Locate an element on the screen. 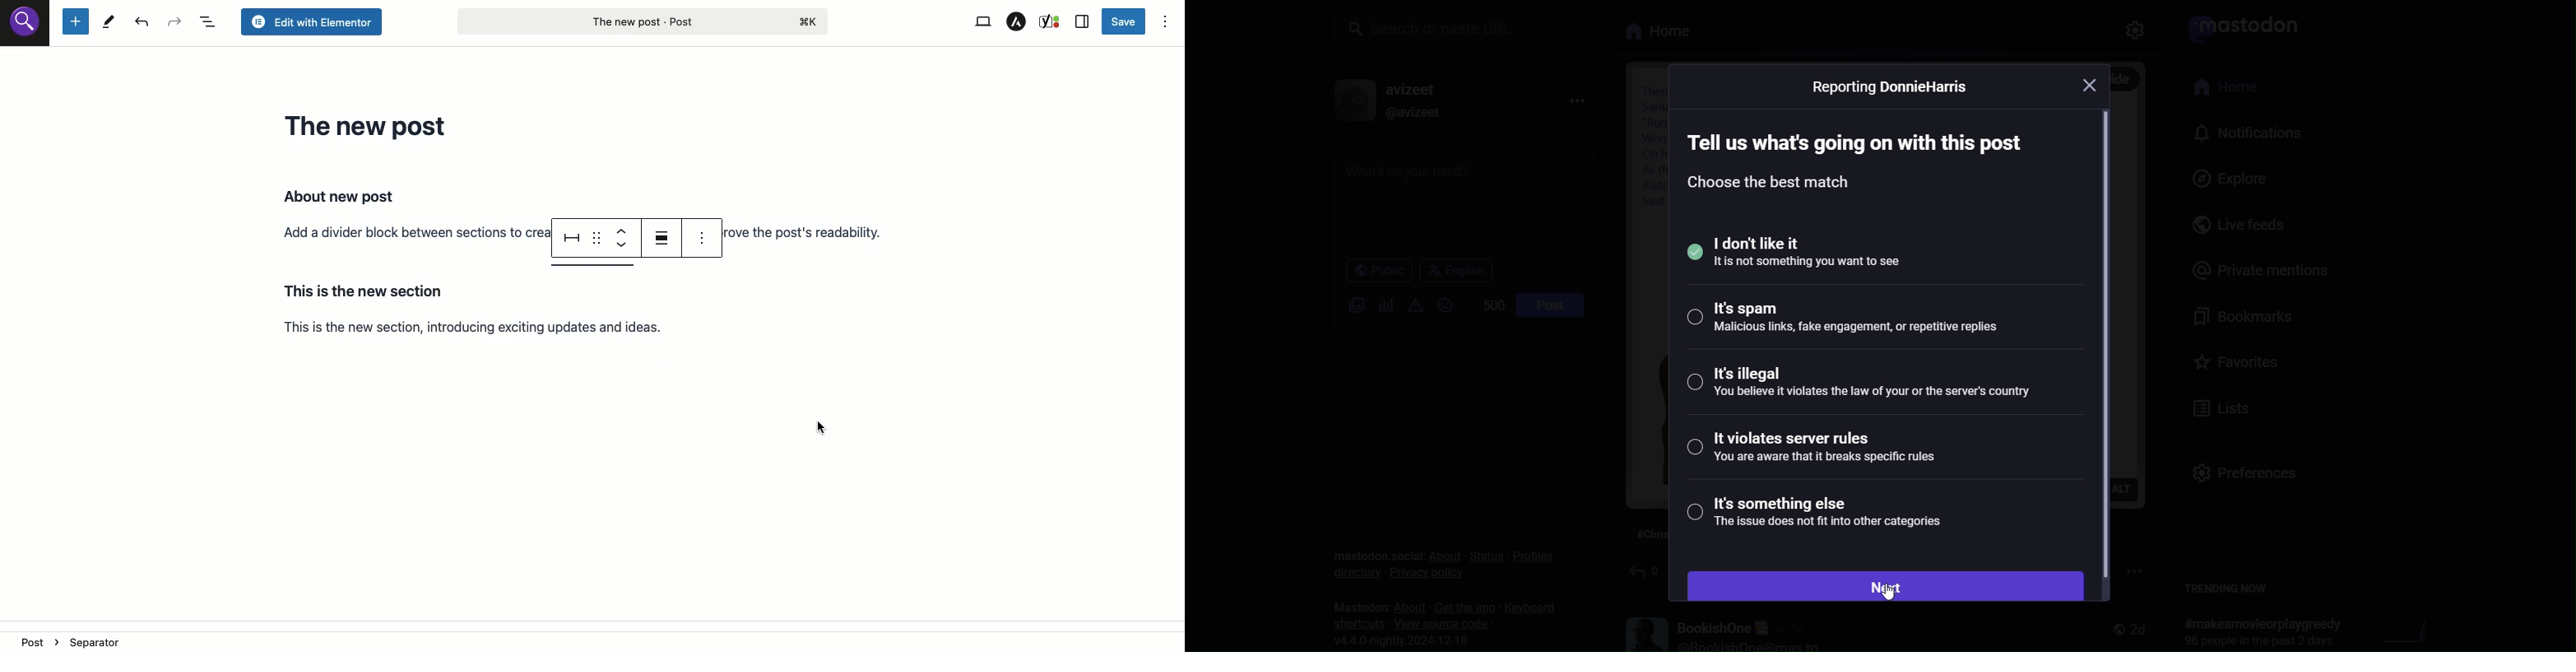 This screenshot has height=672, width=2576. get the app is located at coordinates (1459, 606).